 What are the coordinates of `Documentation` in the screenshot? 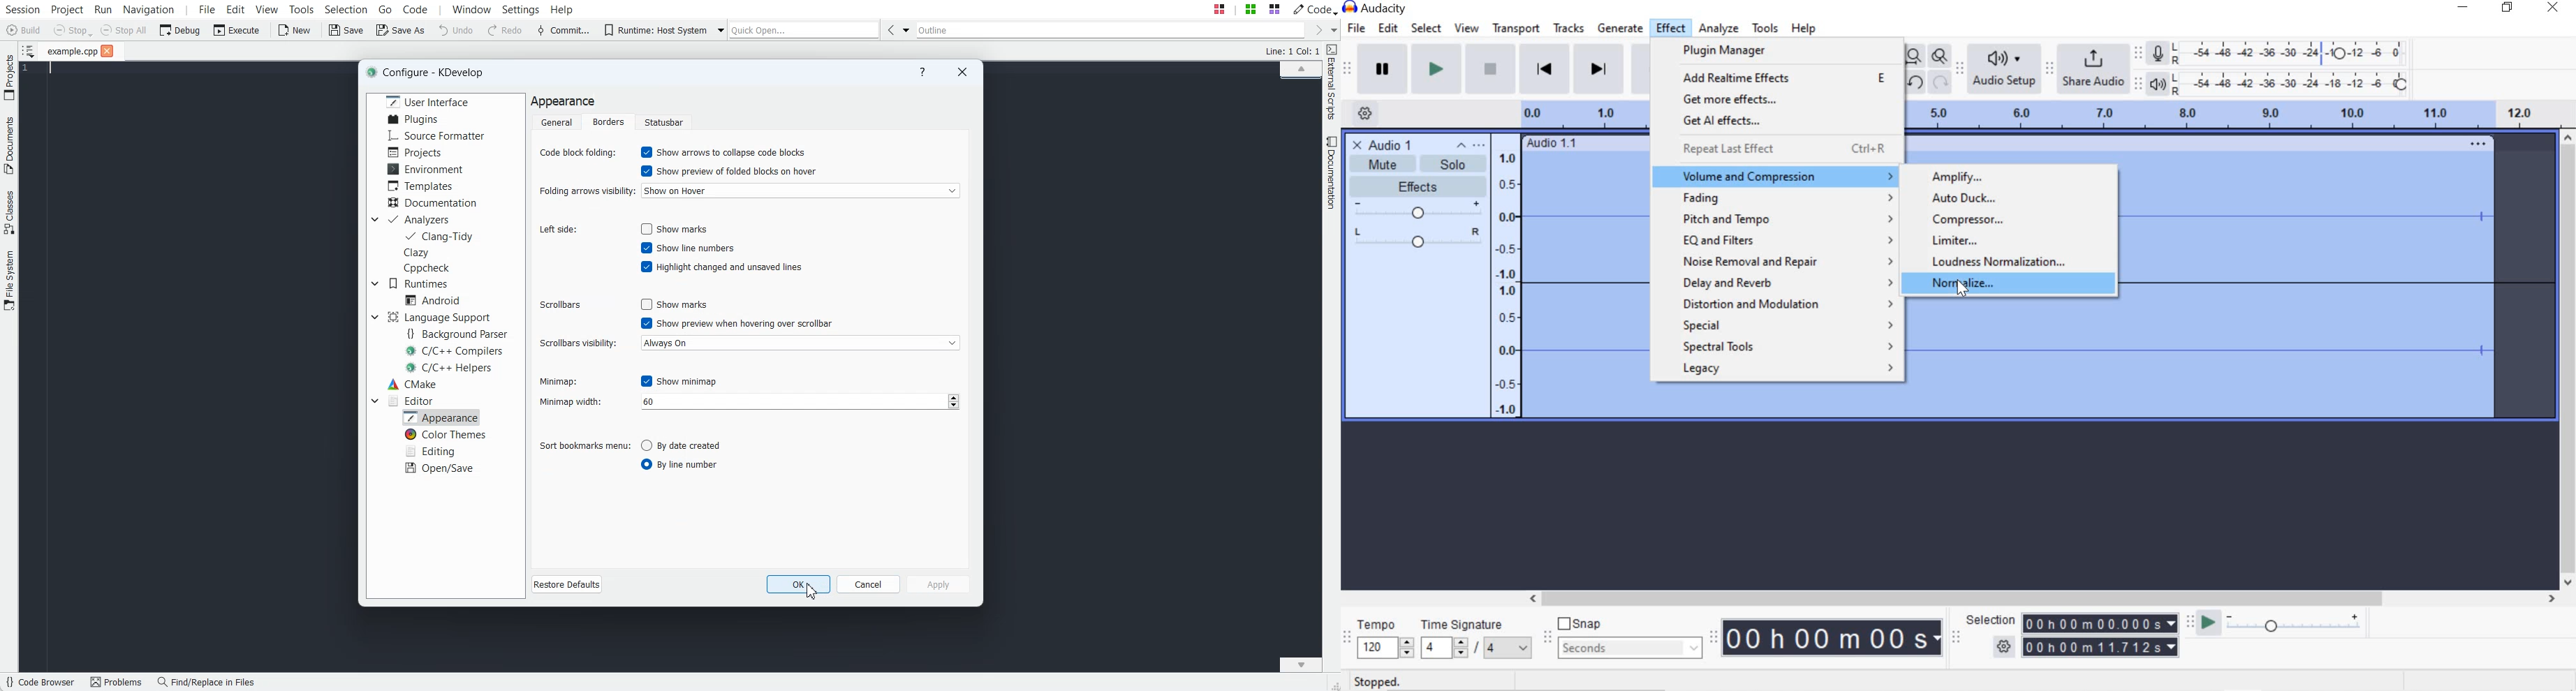 It's located at (1332, 172).